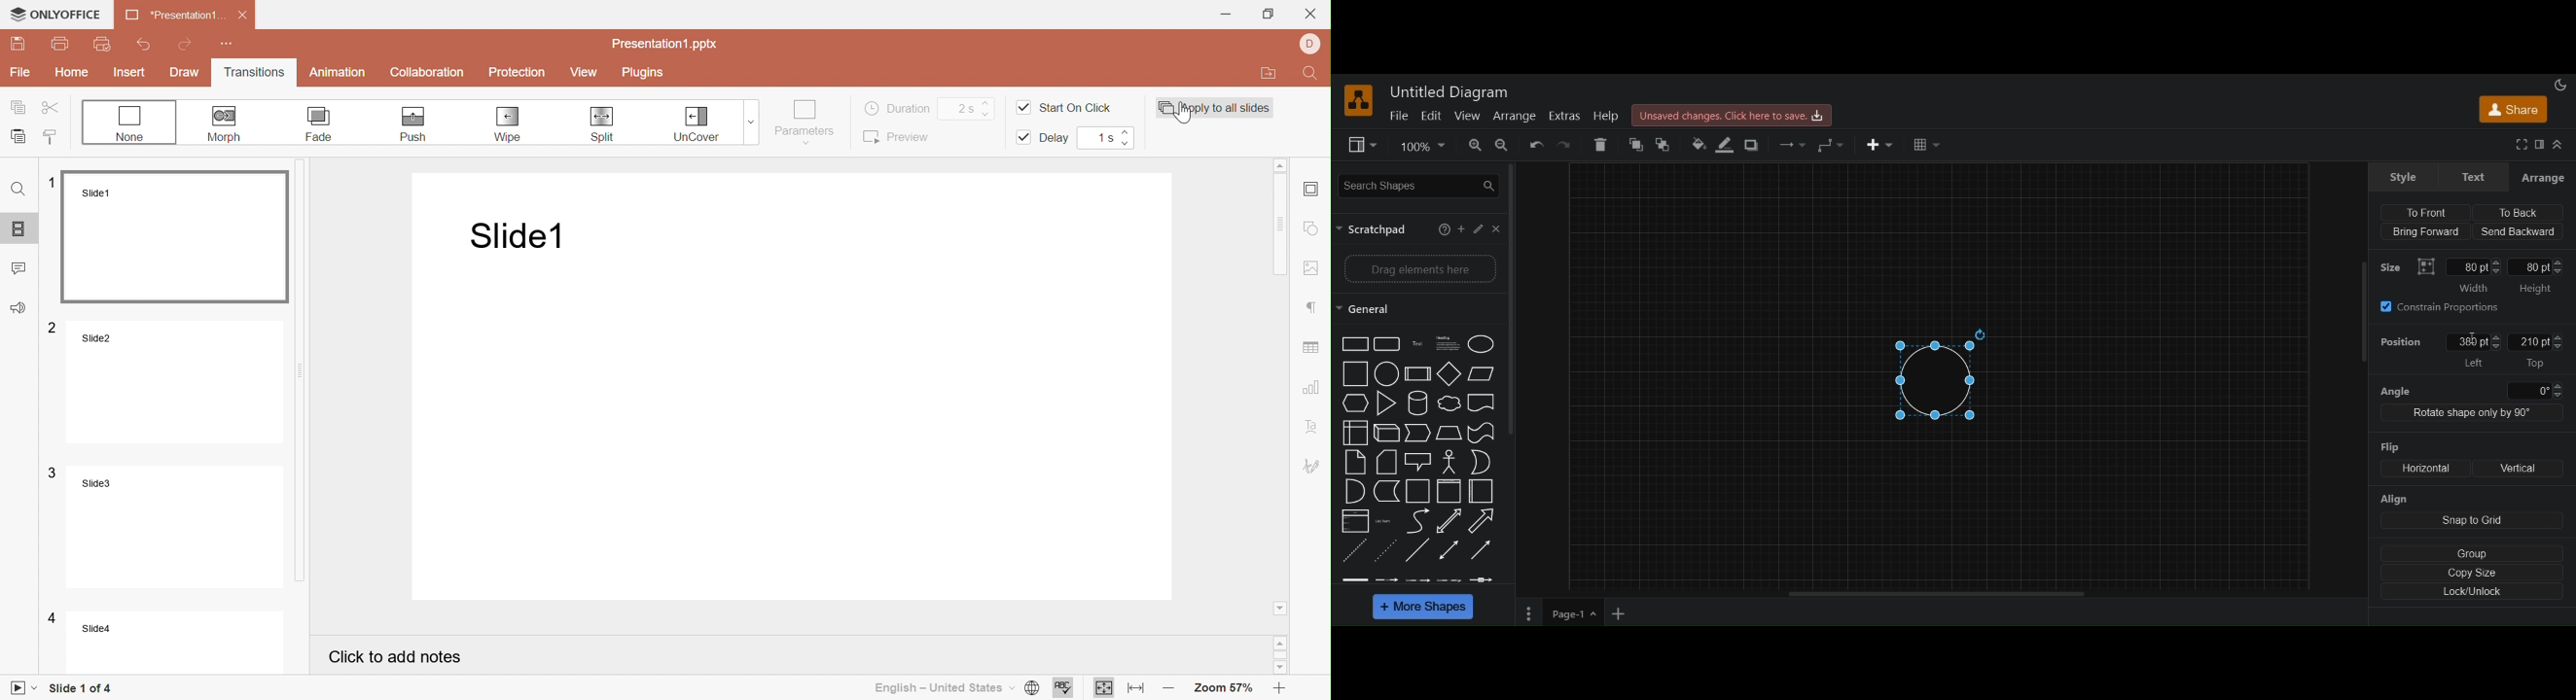 The width and height of the screenshot is (2576, 700). I want to click on Plugins, so click(641, 72).